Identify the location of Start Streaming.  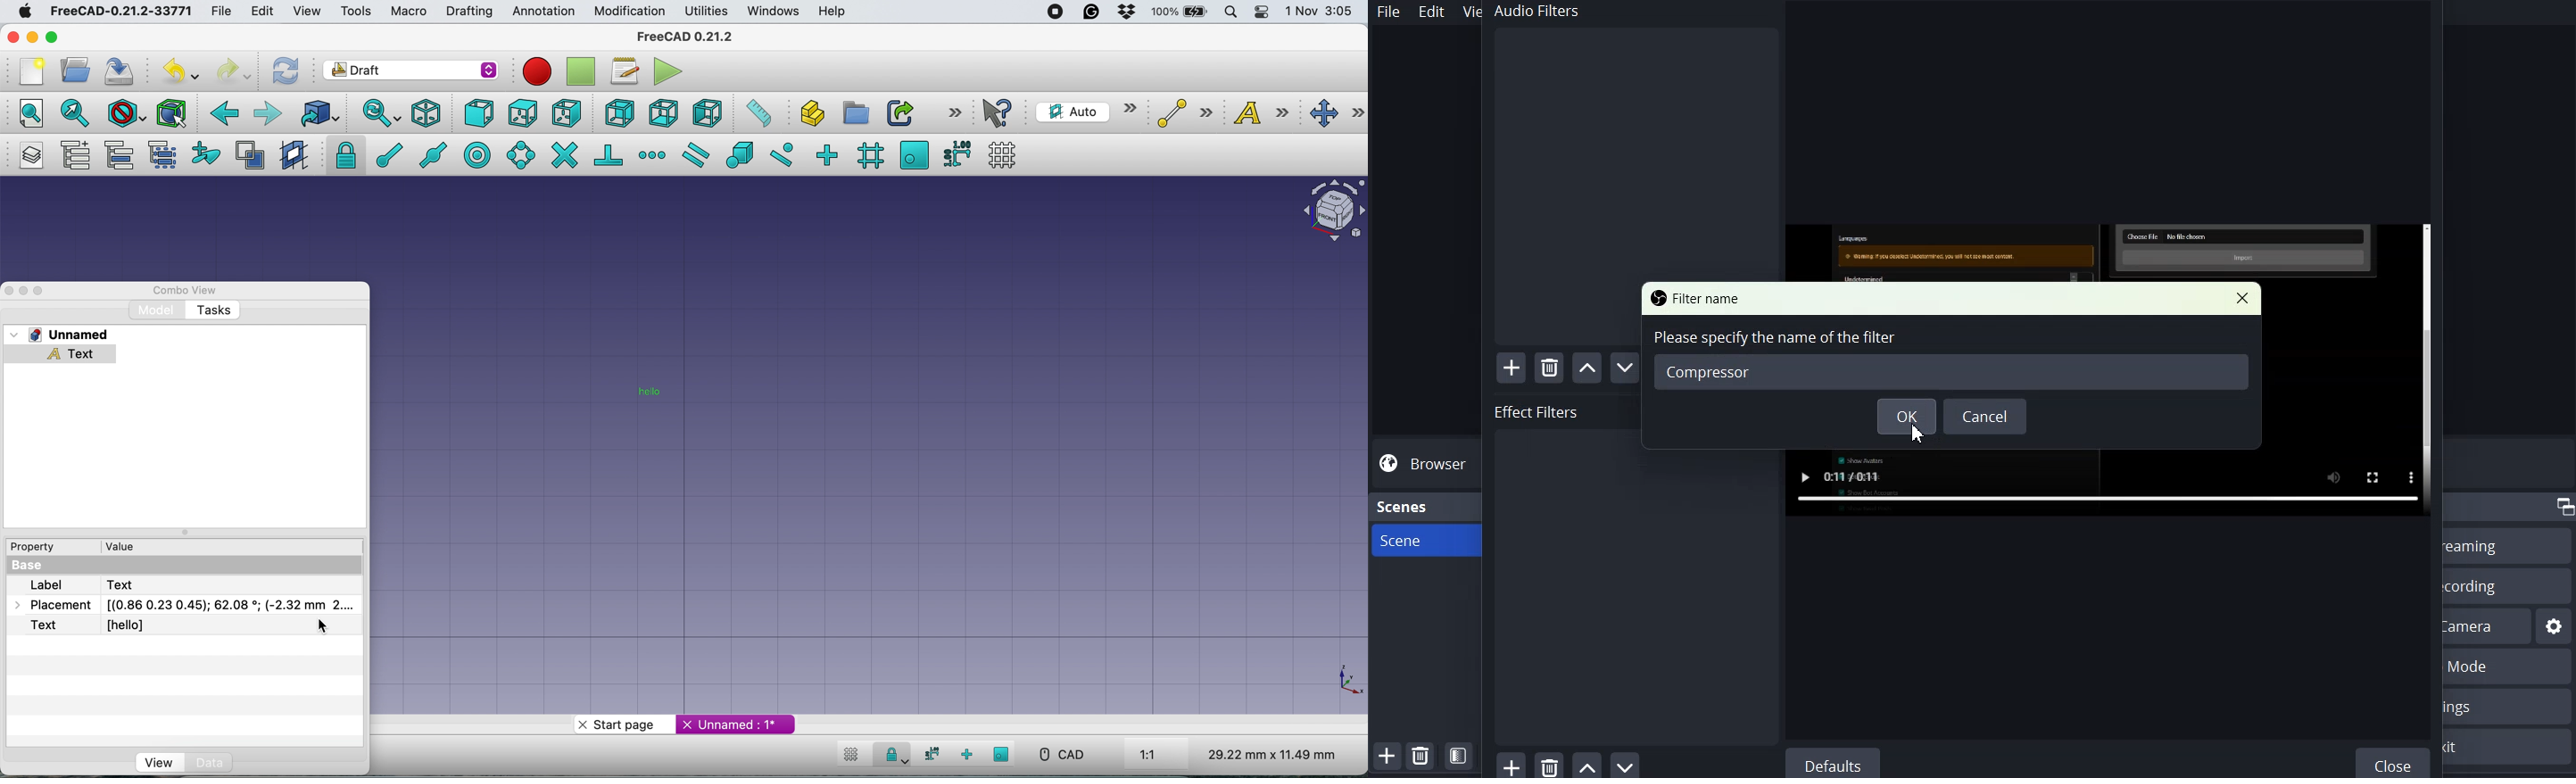
(2508, 545).